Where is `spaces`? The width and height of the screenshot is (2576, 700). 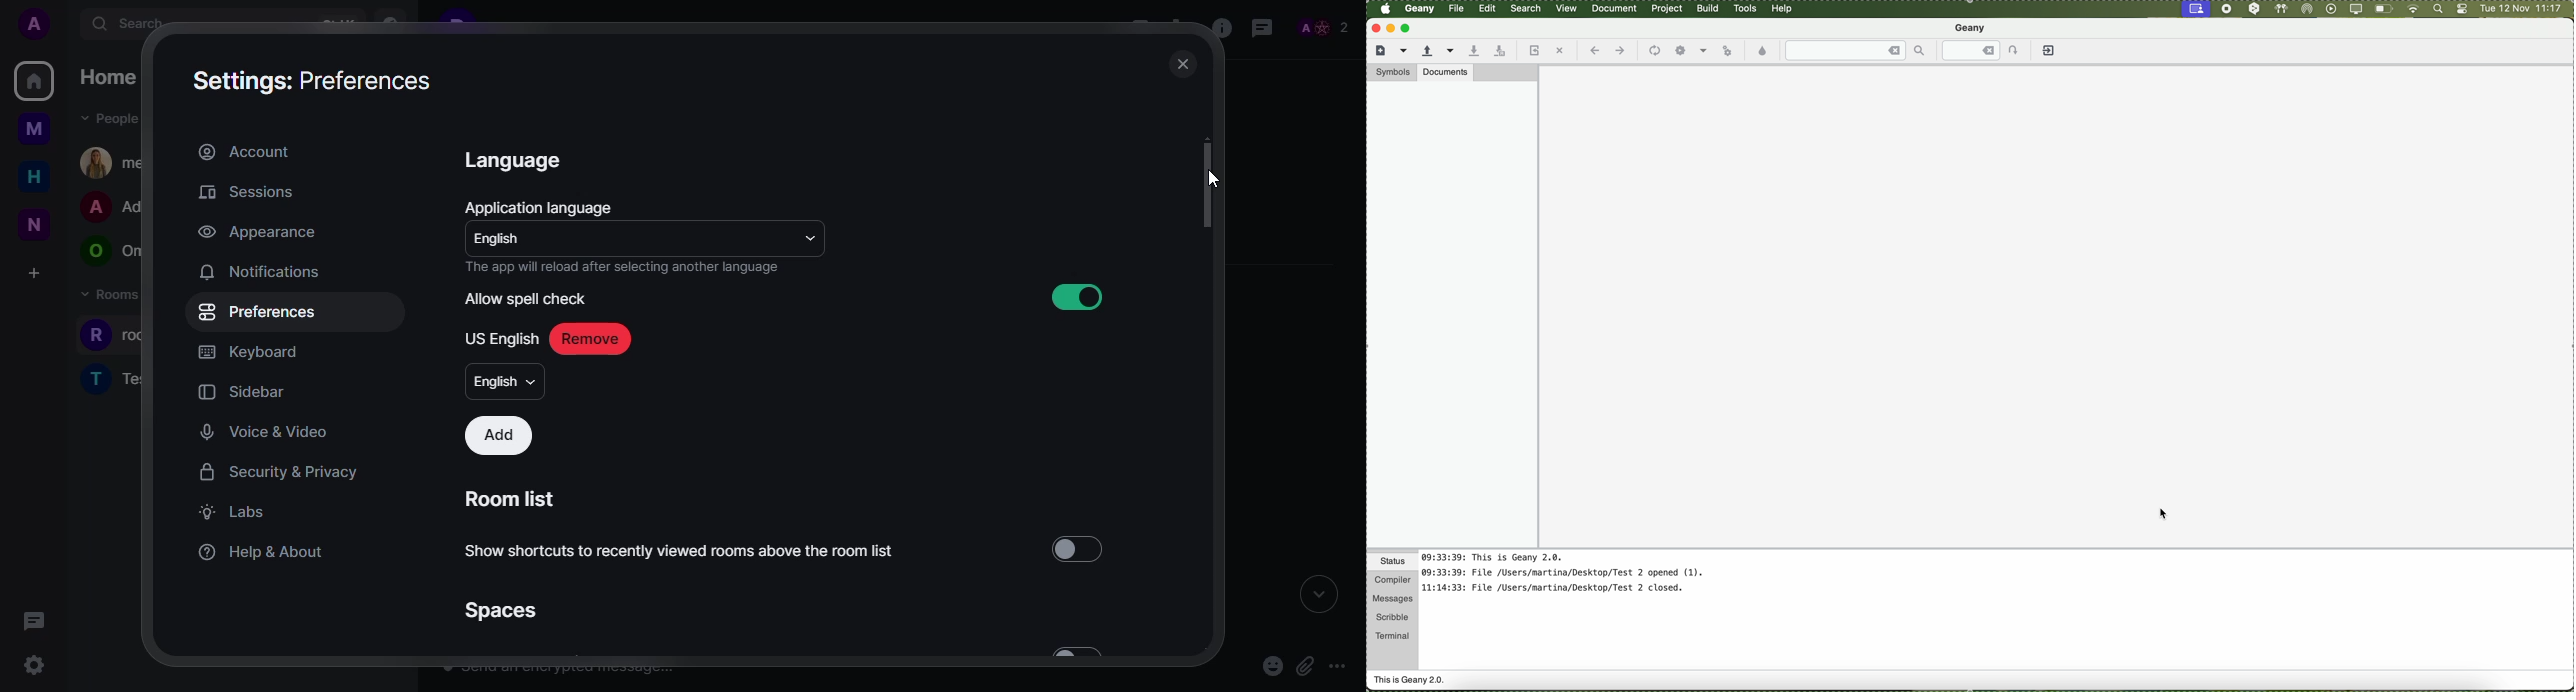
spaces is located at coordinates (499, 610).